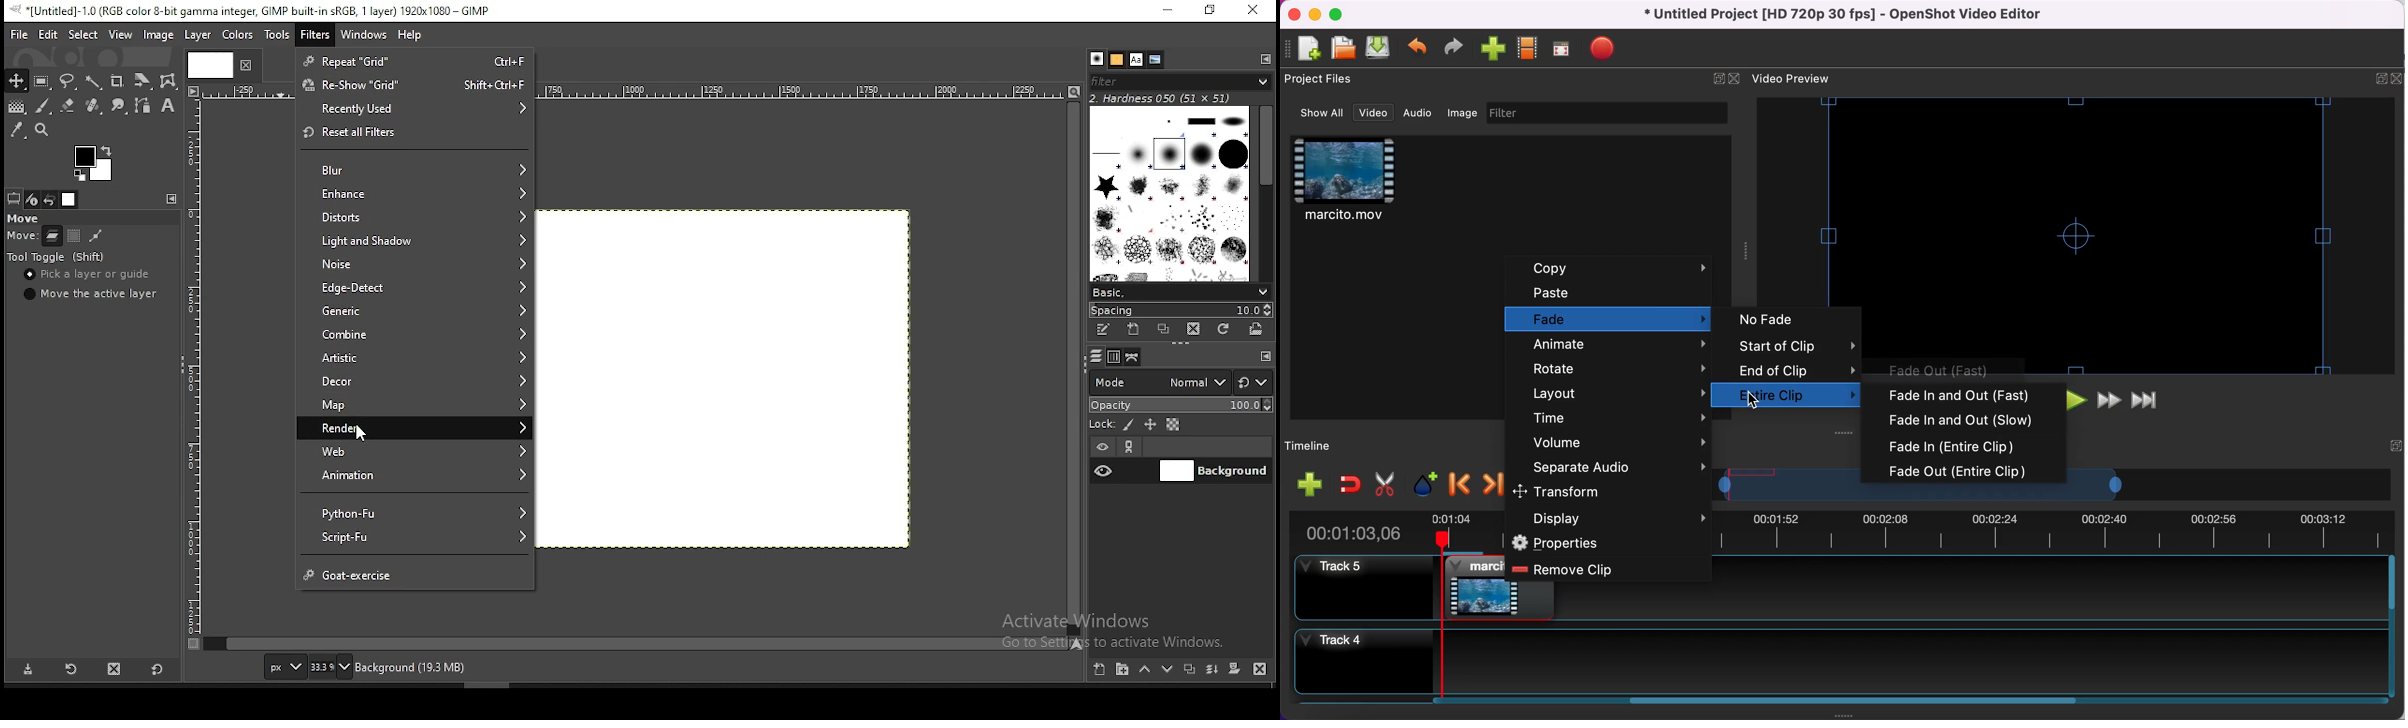  What do you see at coordinates (1562, 48) in the screenshot?
I see `full screen` at bounding box center [1562, 48].